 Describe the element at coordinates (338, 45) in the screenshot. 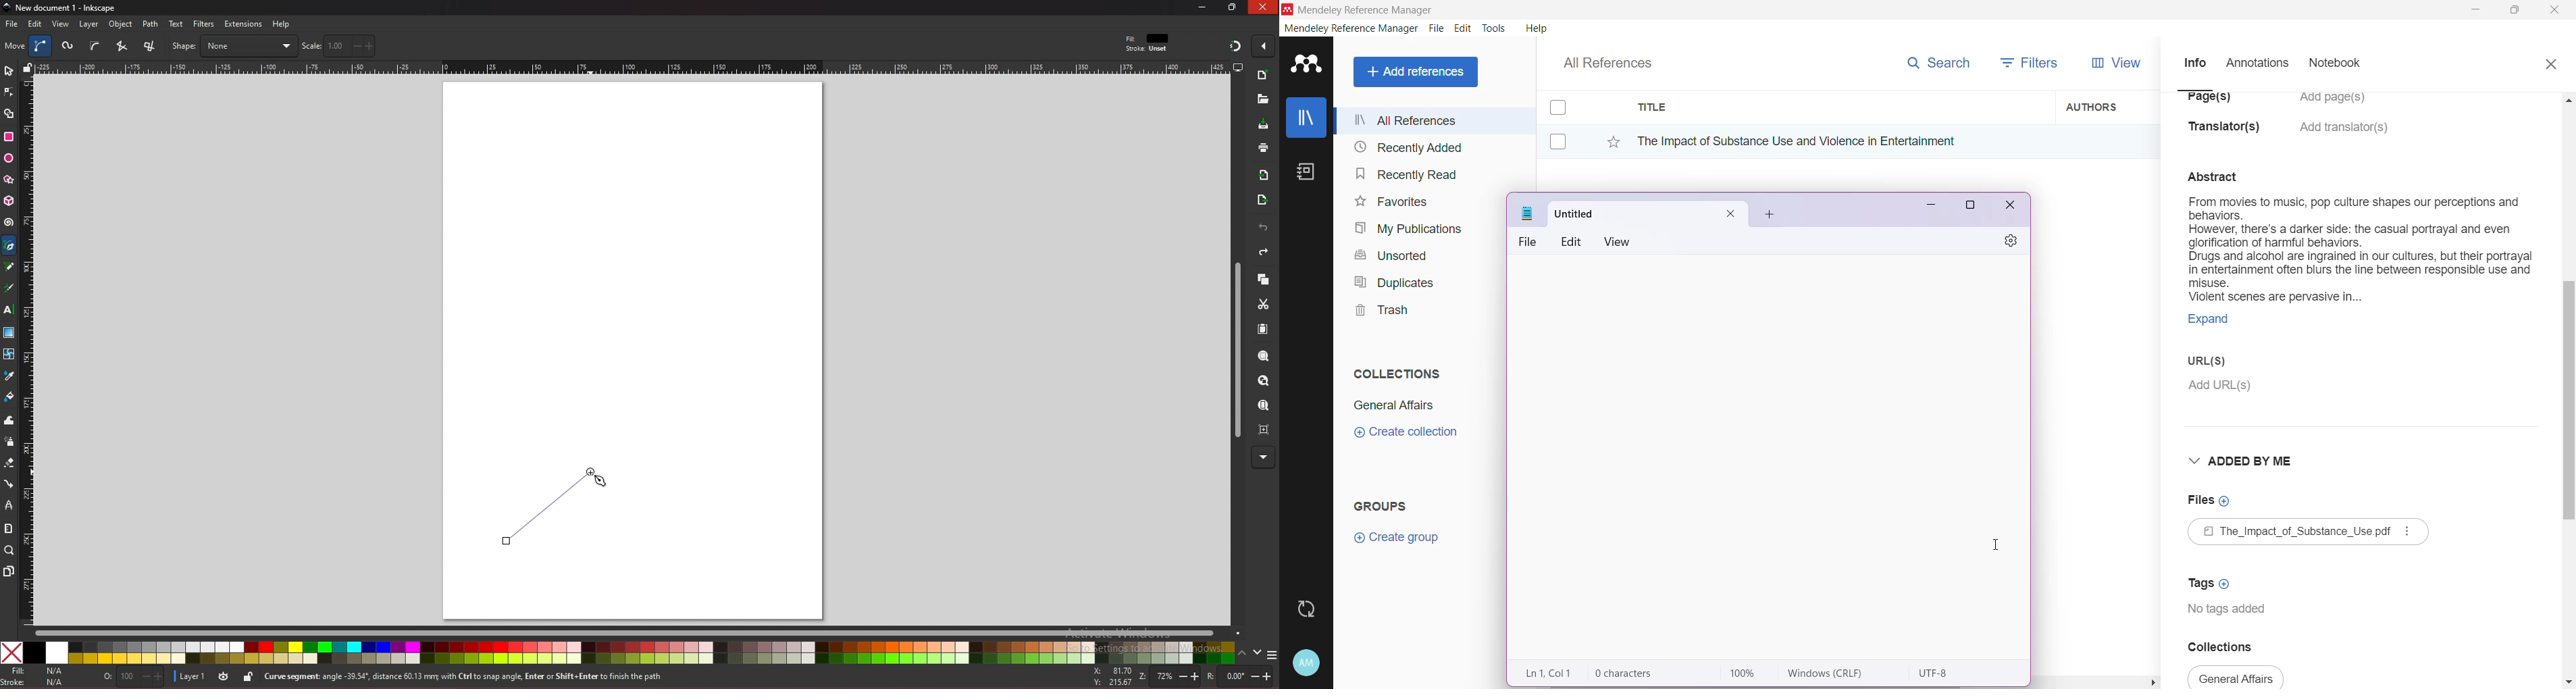

I see `scale` at that location.